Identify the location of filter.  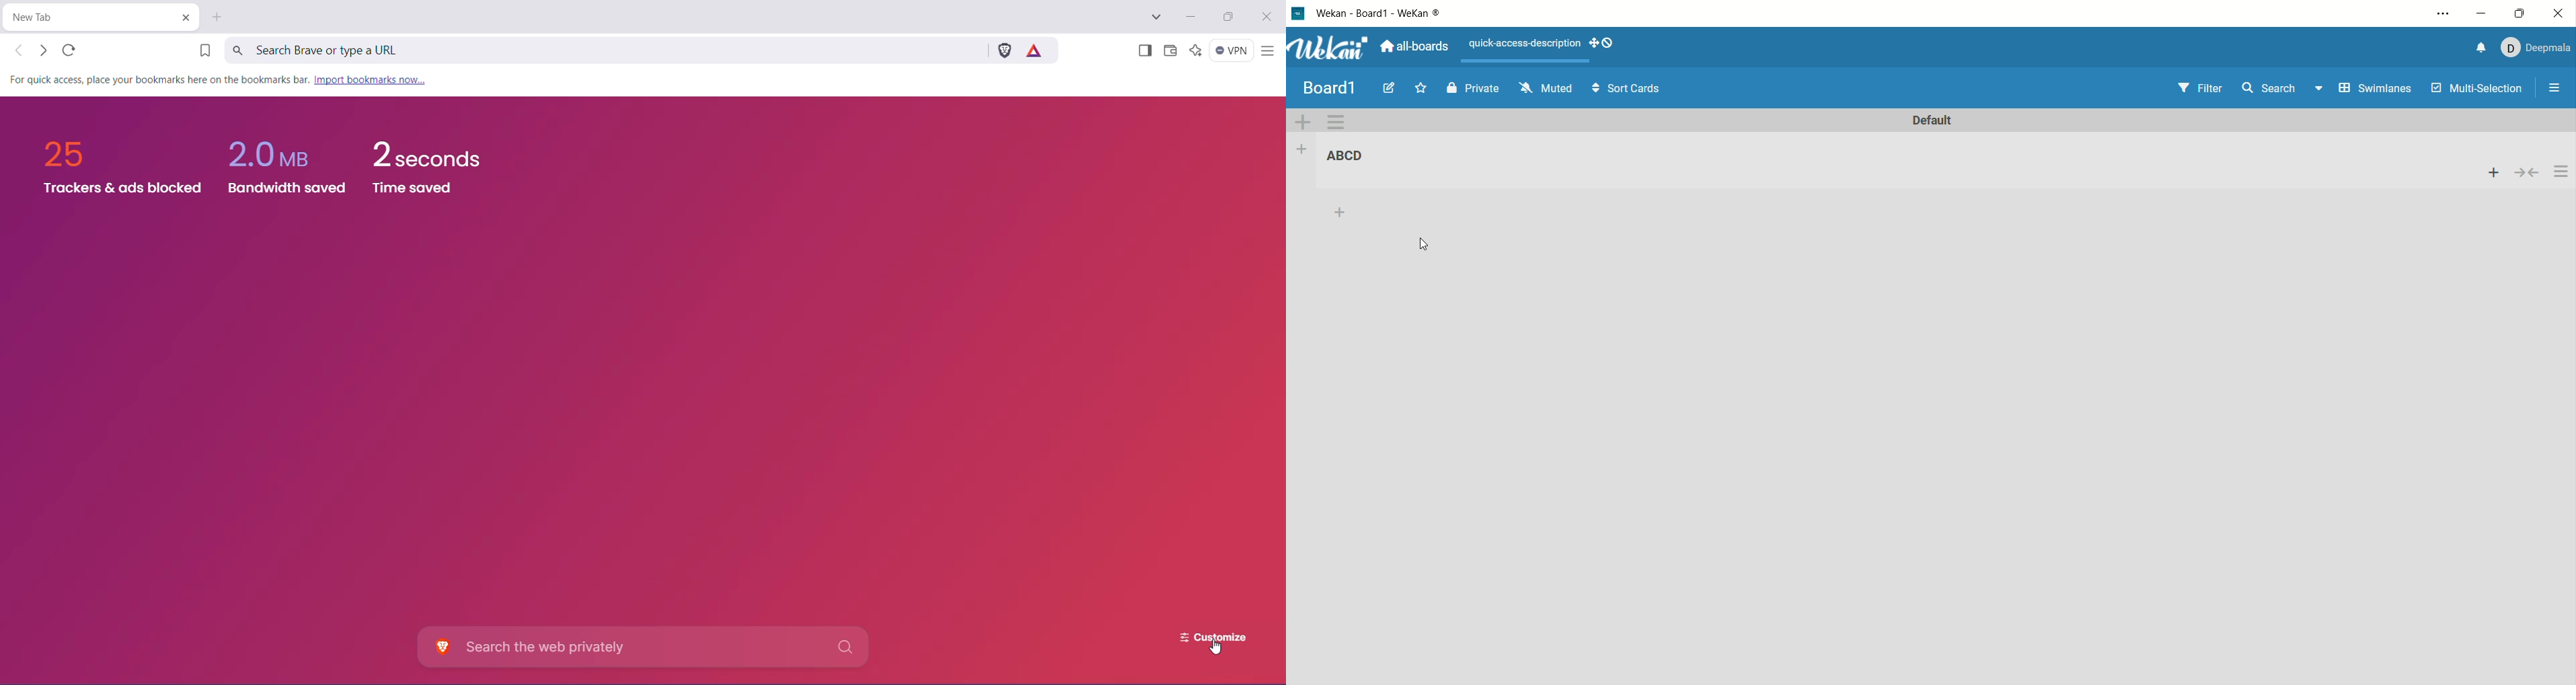
(2199, 88).